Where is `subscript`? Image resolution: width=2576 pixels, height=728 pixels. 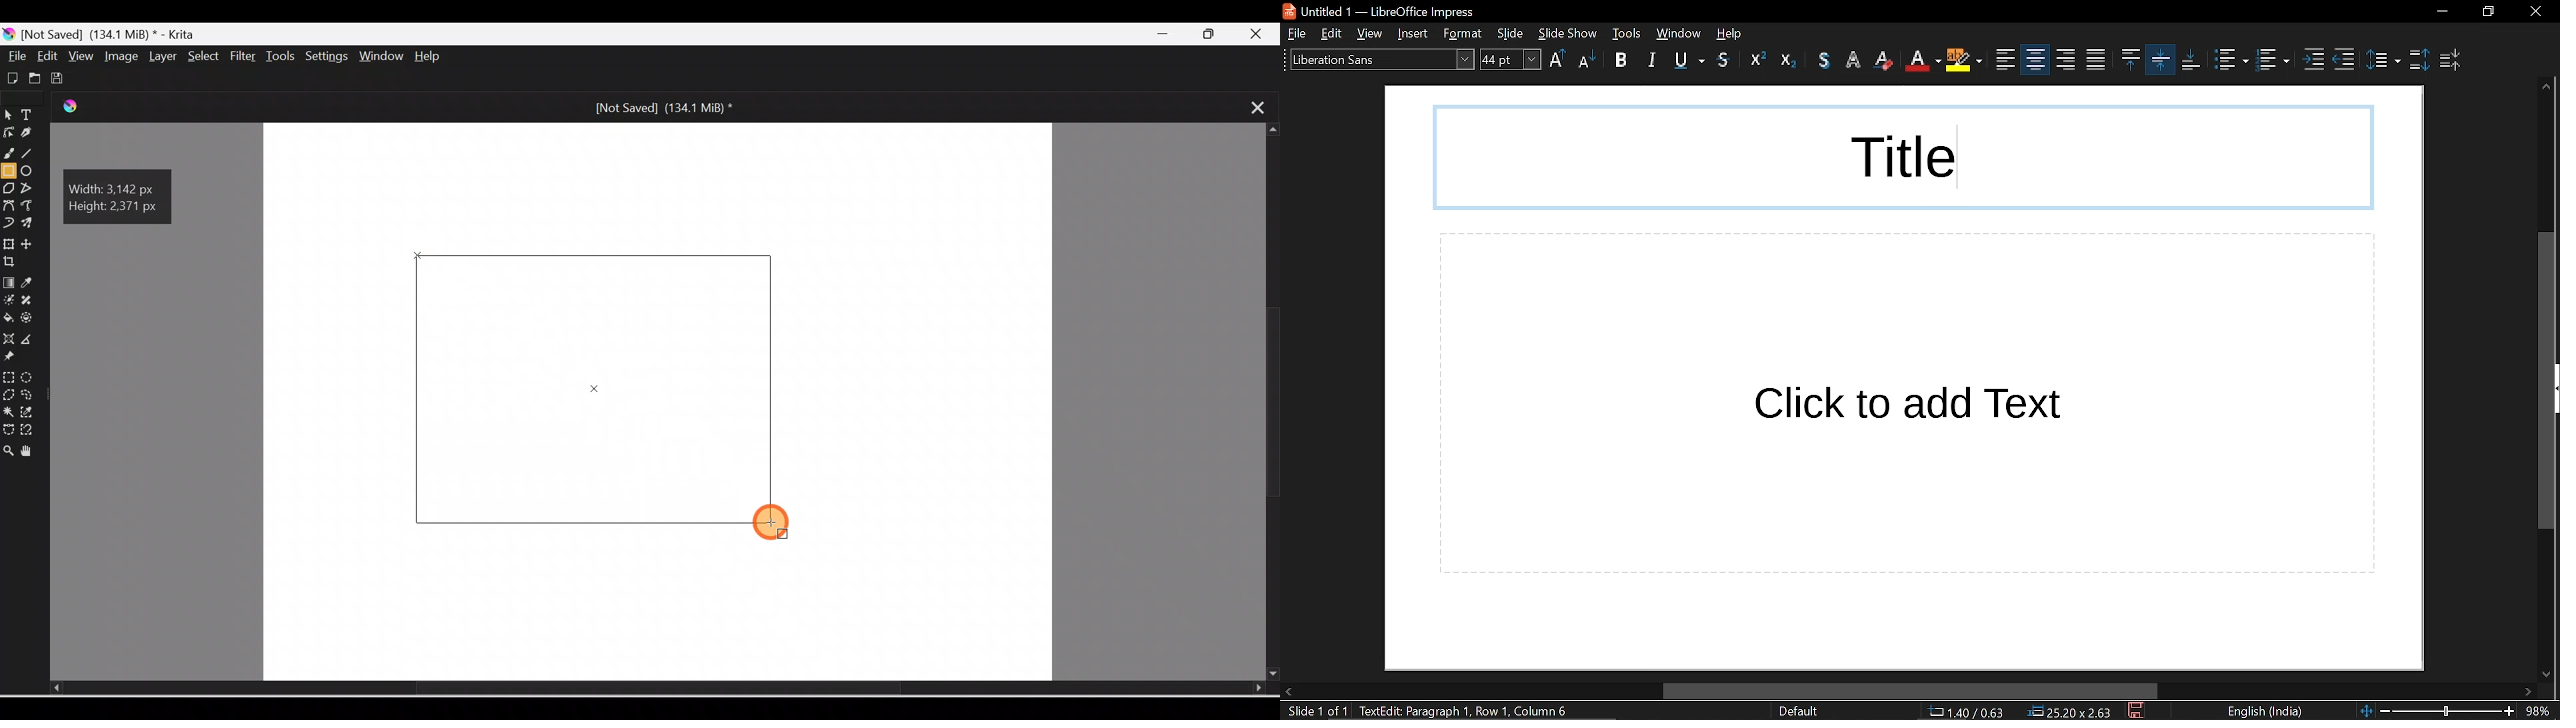 subscript is located at coordinates (1788, 60).